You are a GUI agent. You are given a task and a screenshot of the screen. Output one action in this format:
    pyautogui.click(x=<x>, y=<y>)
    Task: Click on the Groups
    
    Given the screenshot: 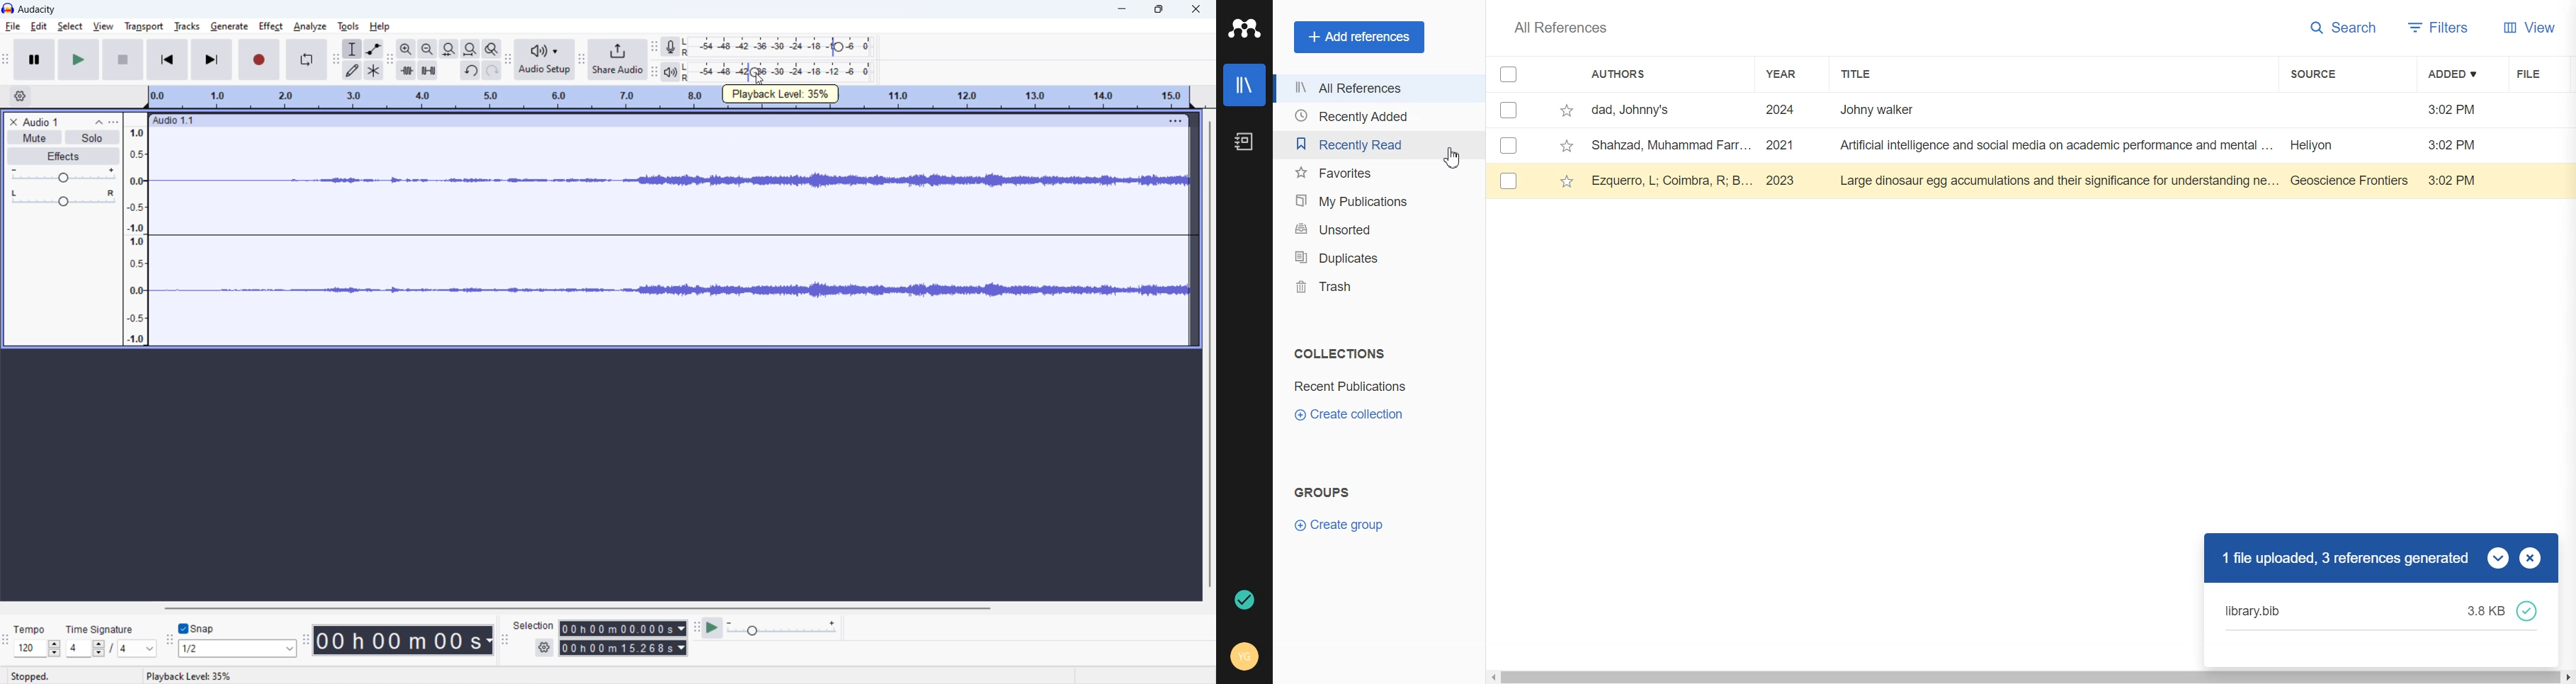 What is the action you would take?
    pyautogui.click(x=1324, y=491)
    